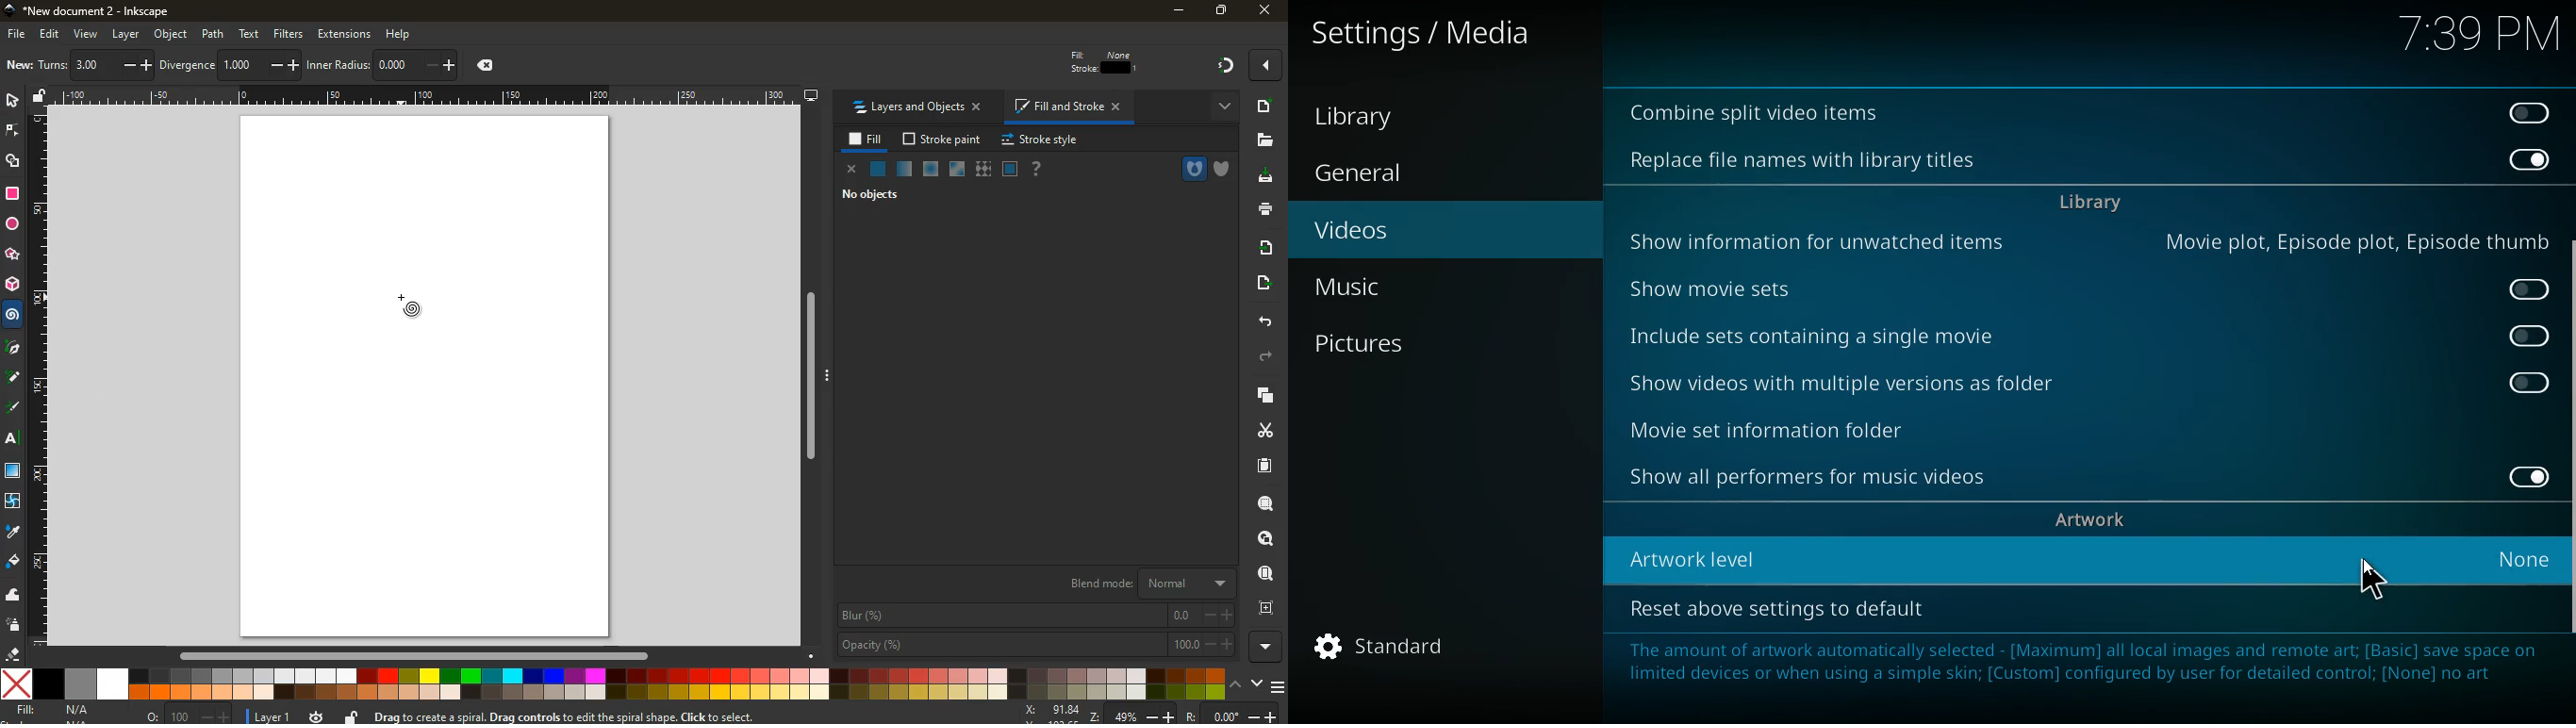 The height and width of the screenshot is (728, 2576). Describe the element at coordinates (1225, 169) in the screenshot. I see `shield` at that location.